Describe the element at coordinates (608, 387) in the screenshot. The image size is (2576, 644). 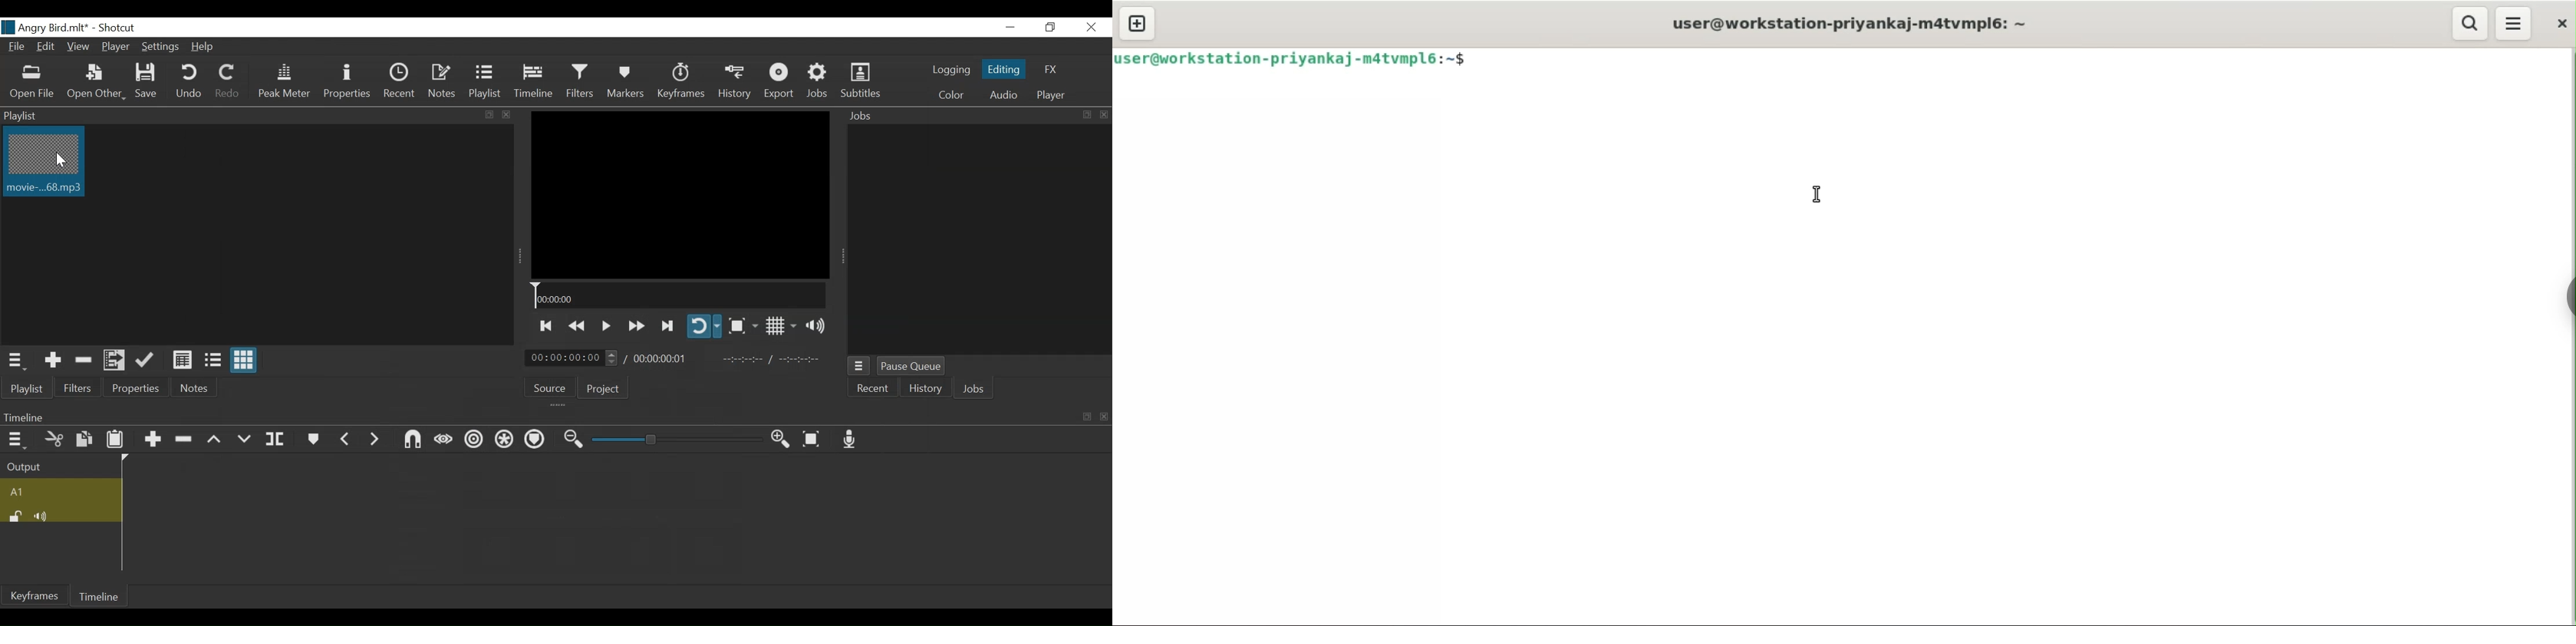
I see `Project` at that location.